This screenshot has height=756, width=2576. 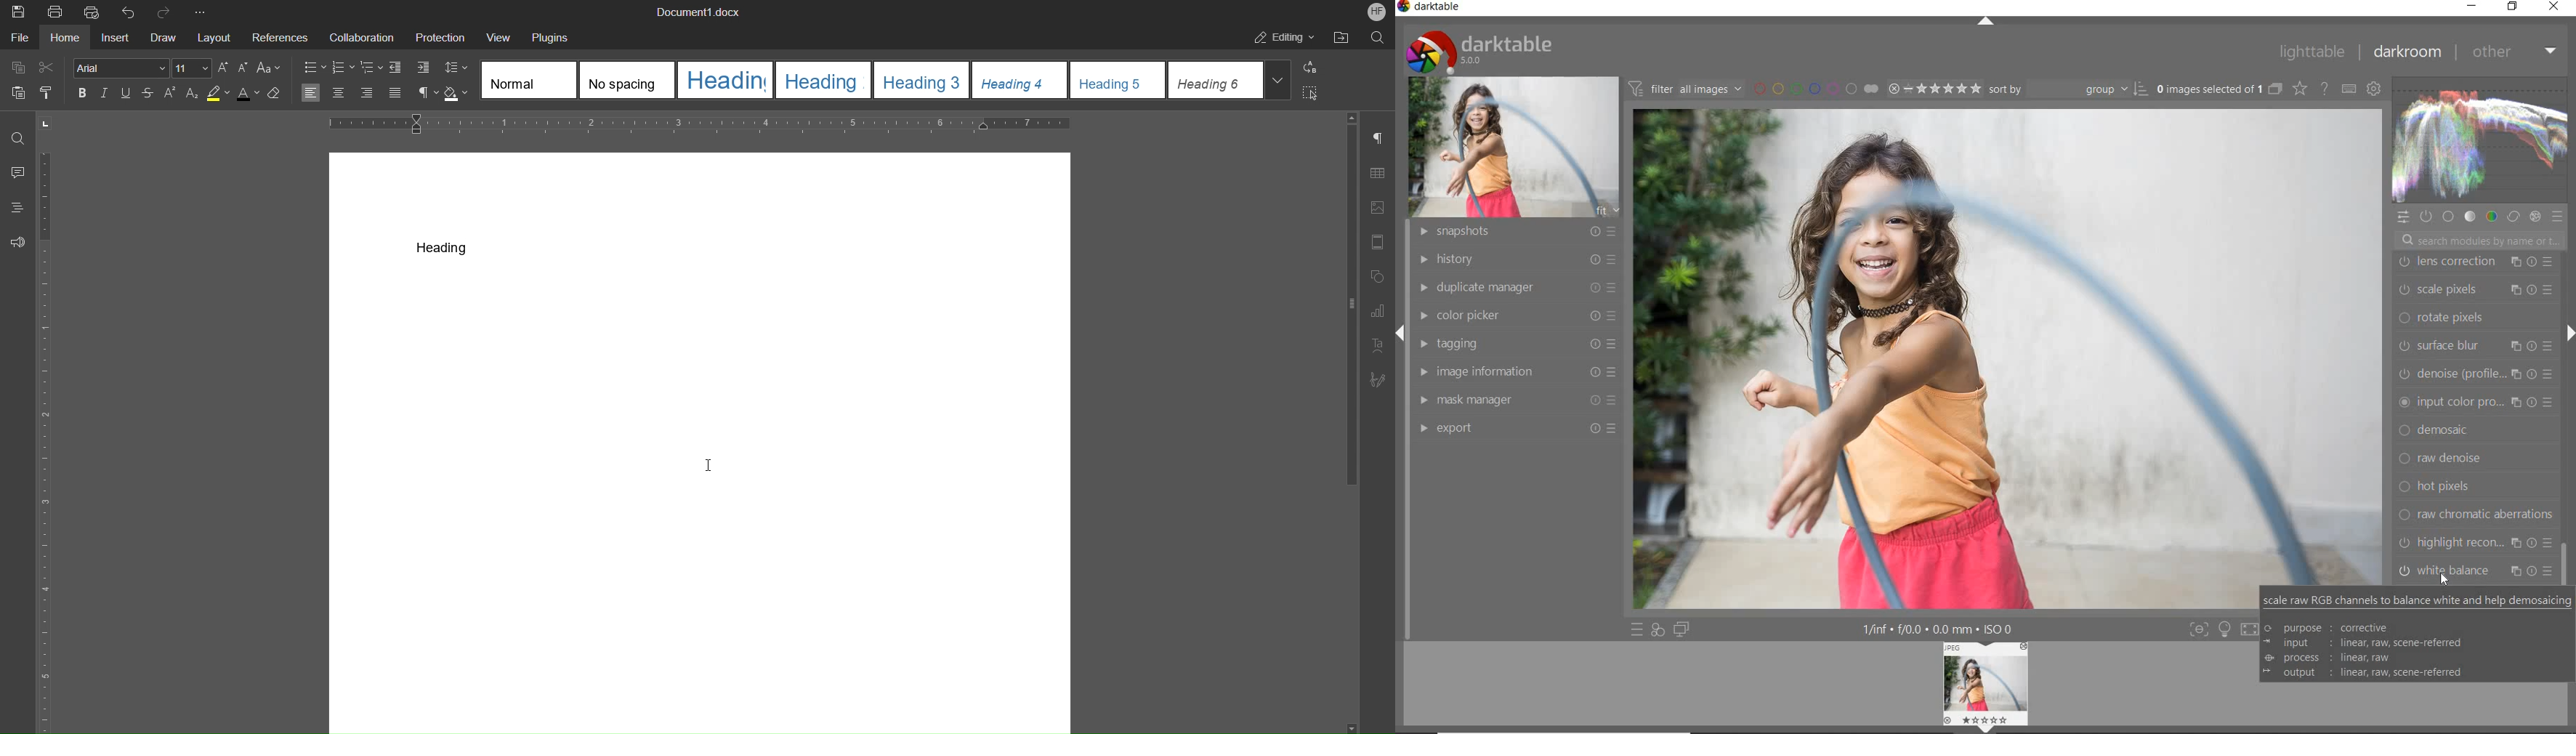 What do you see at coordinates (1311, 68) in the screenshot?
I see `Replace` at bounding box center [1311, 68].